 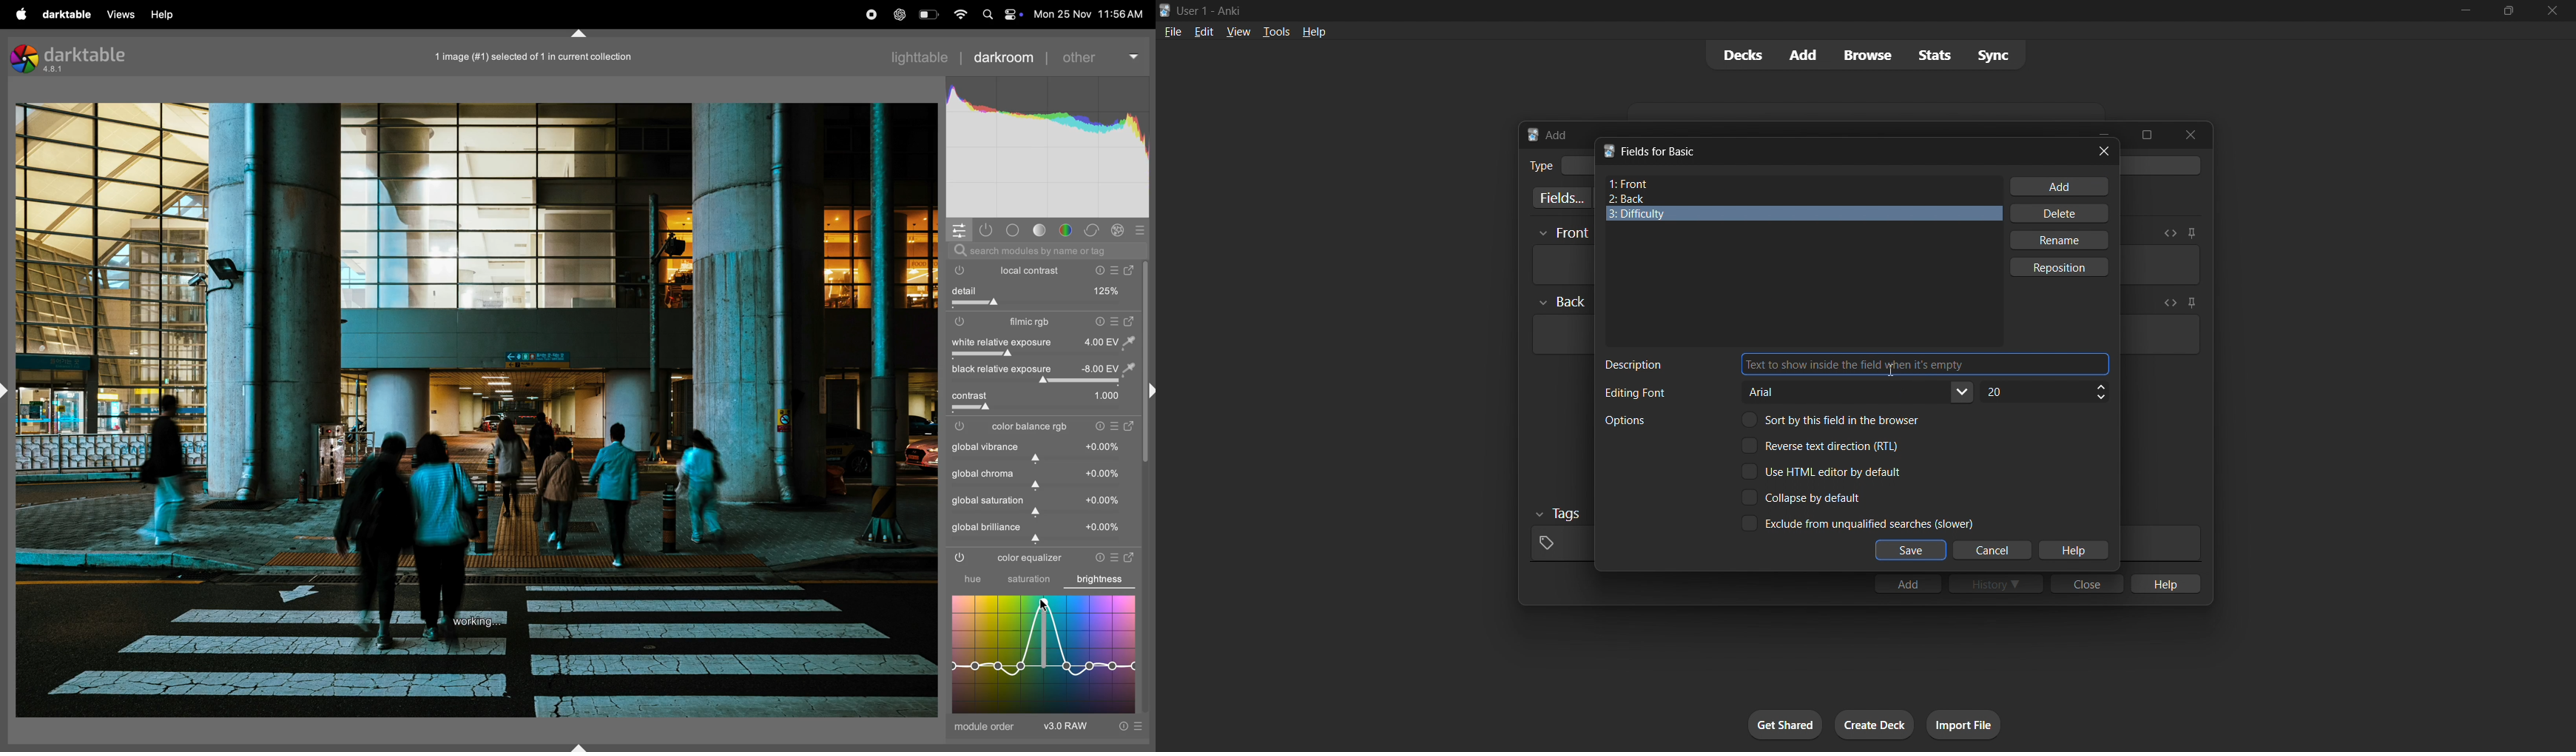 I want to click on value, so click(x=1109, y=342).